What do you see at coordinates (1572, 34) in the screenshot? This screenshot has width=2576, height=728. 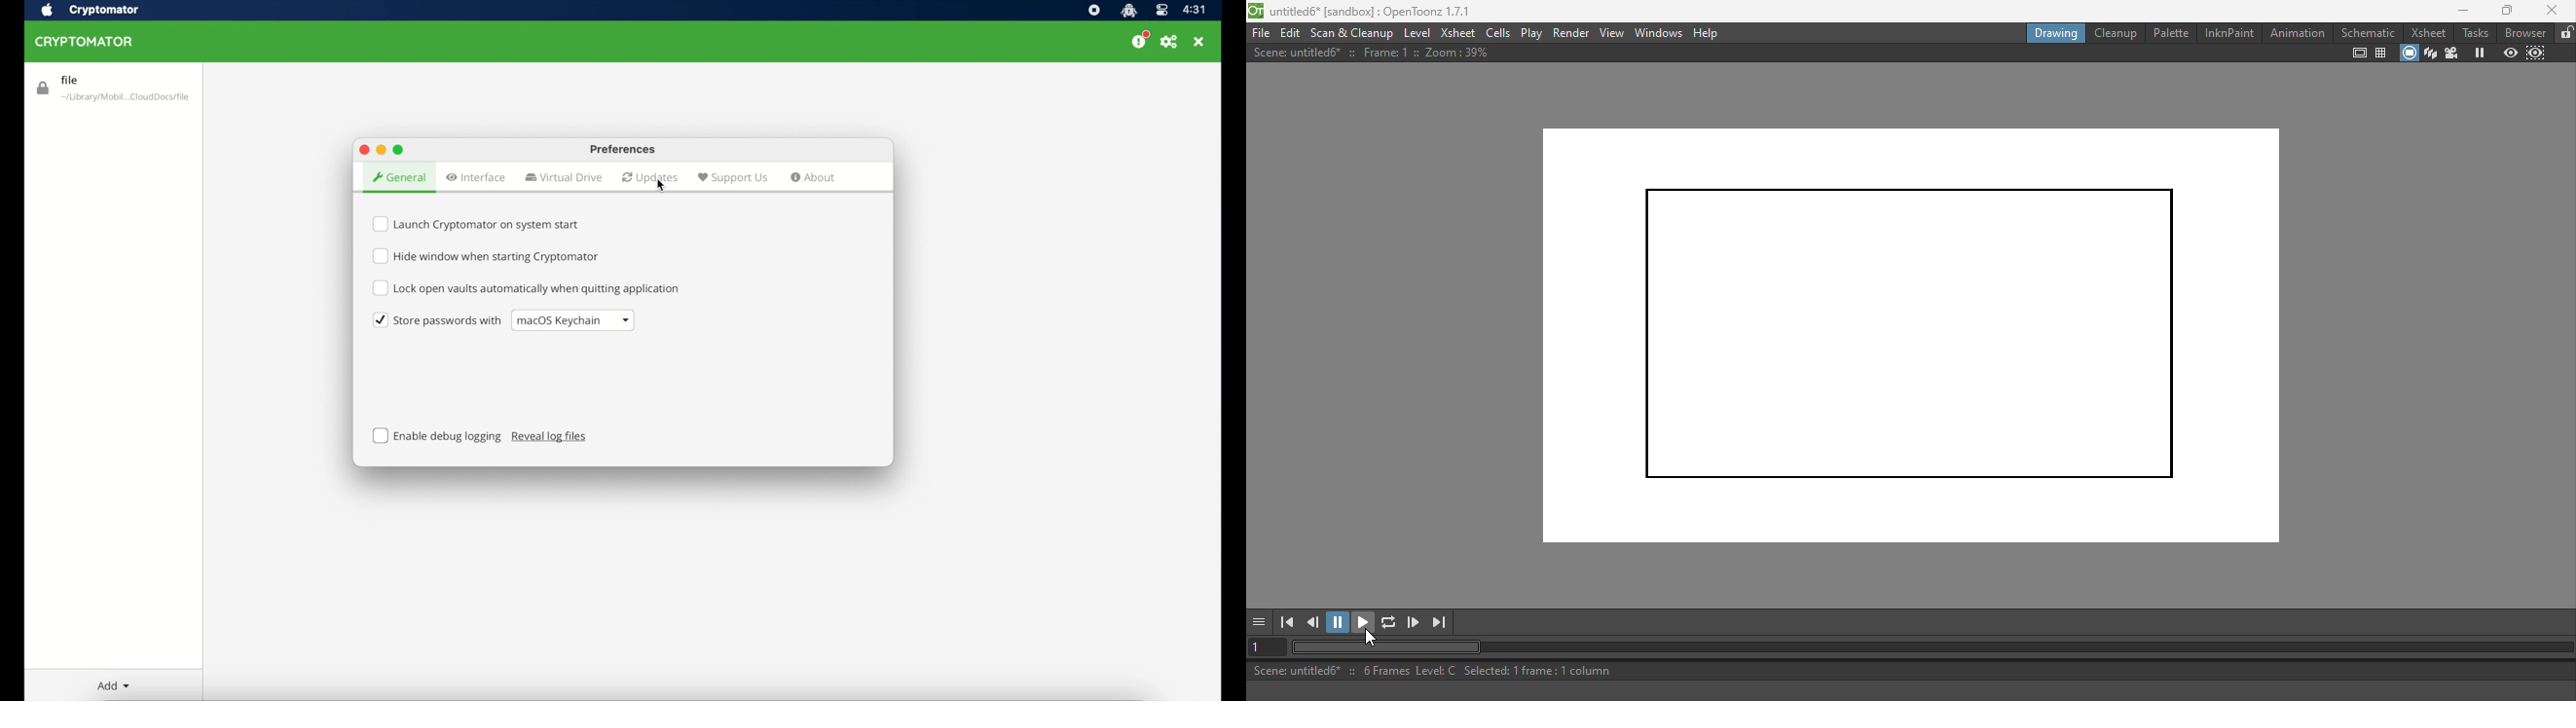 I see `Render` at bounding box center [1572, 34].